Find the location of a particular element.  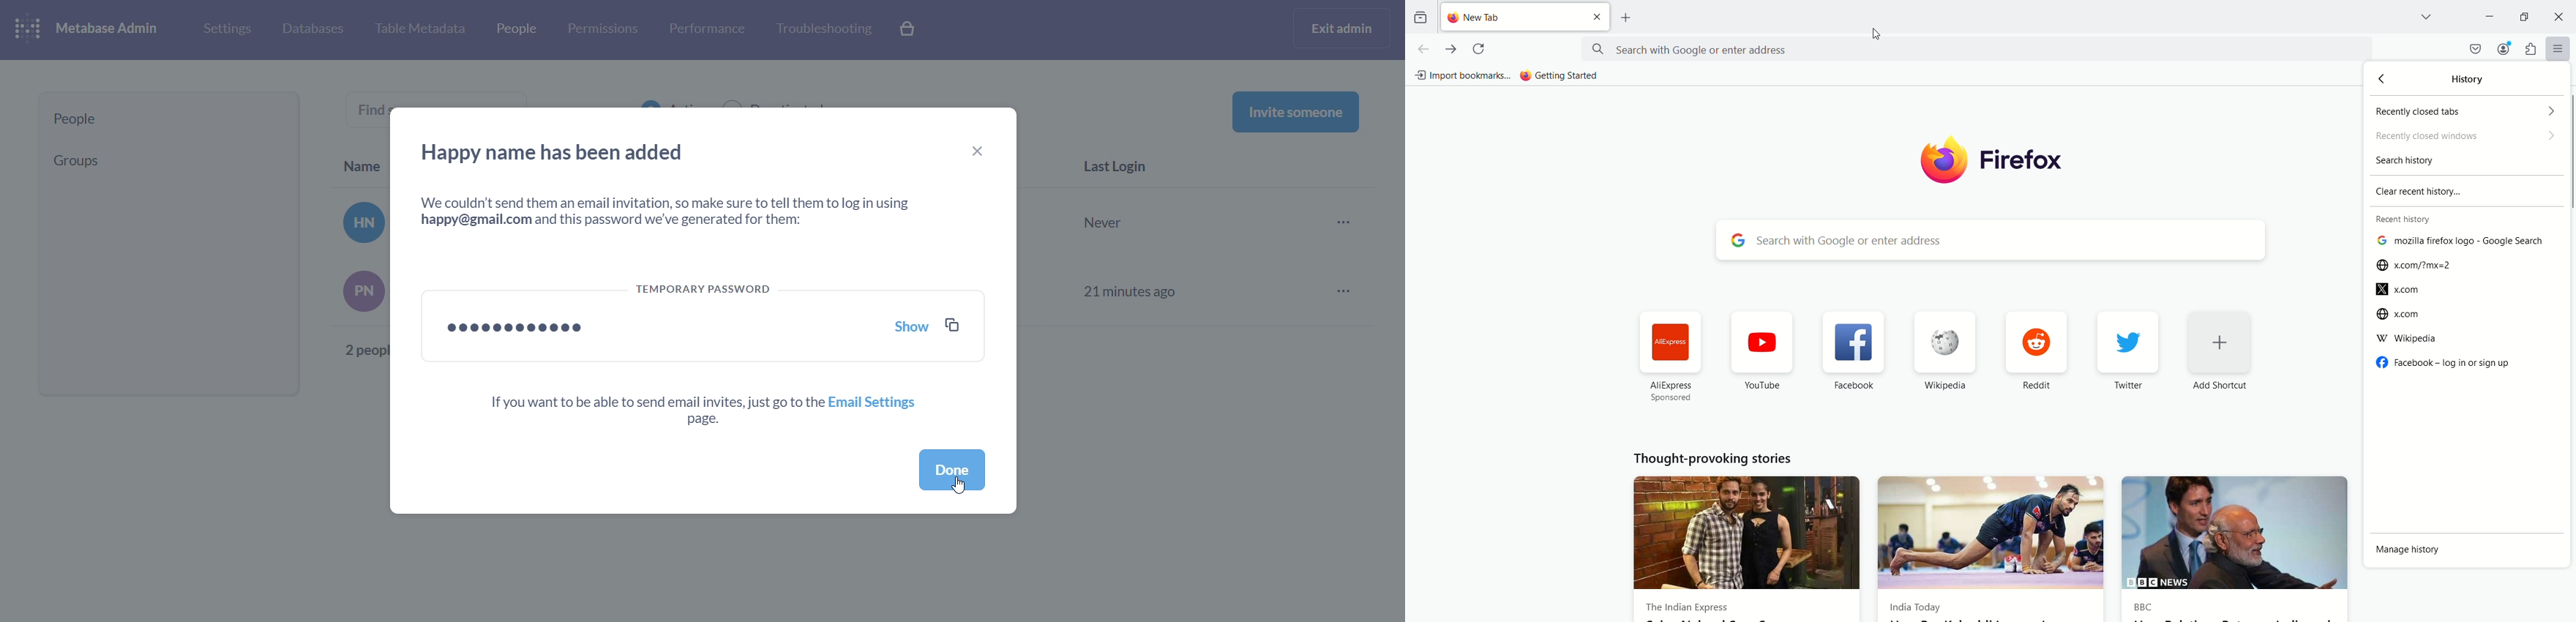

view recent browsing across windows and devices is located at coordinates (1421, 17).